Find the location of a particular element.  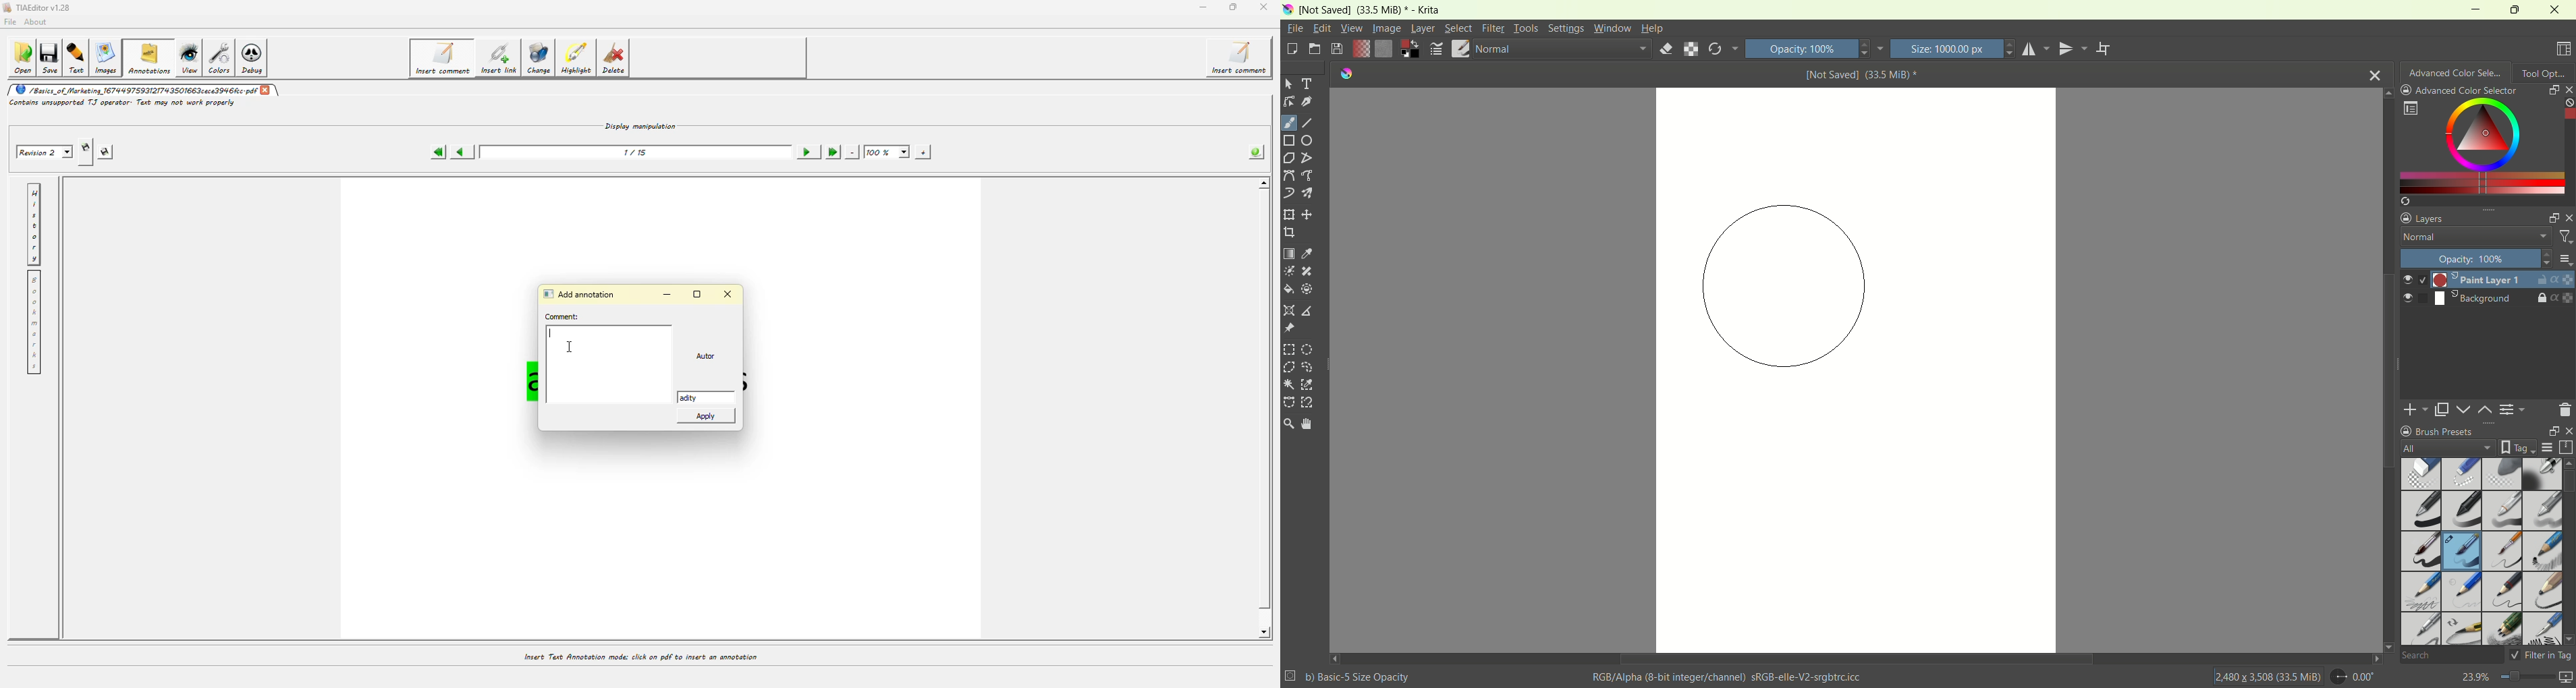

move is located at coordinates (1307, 214).